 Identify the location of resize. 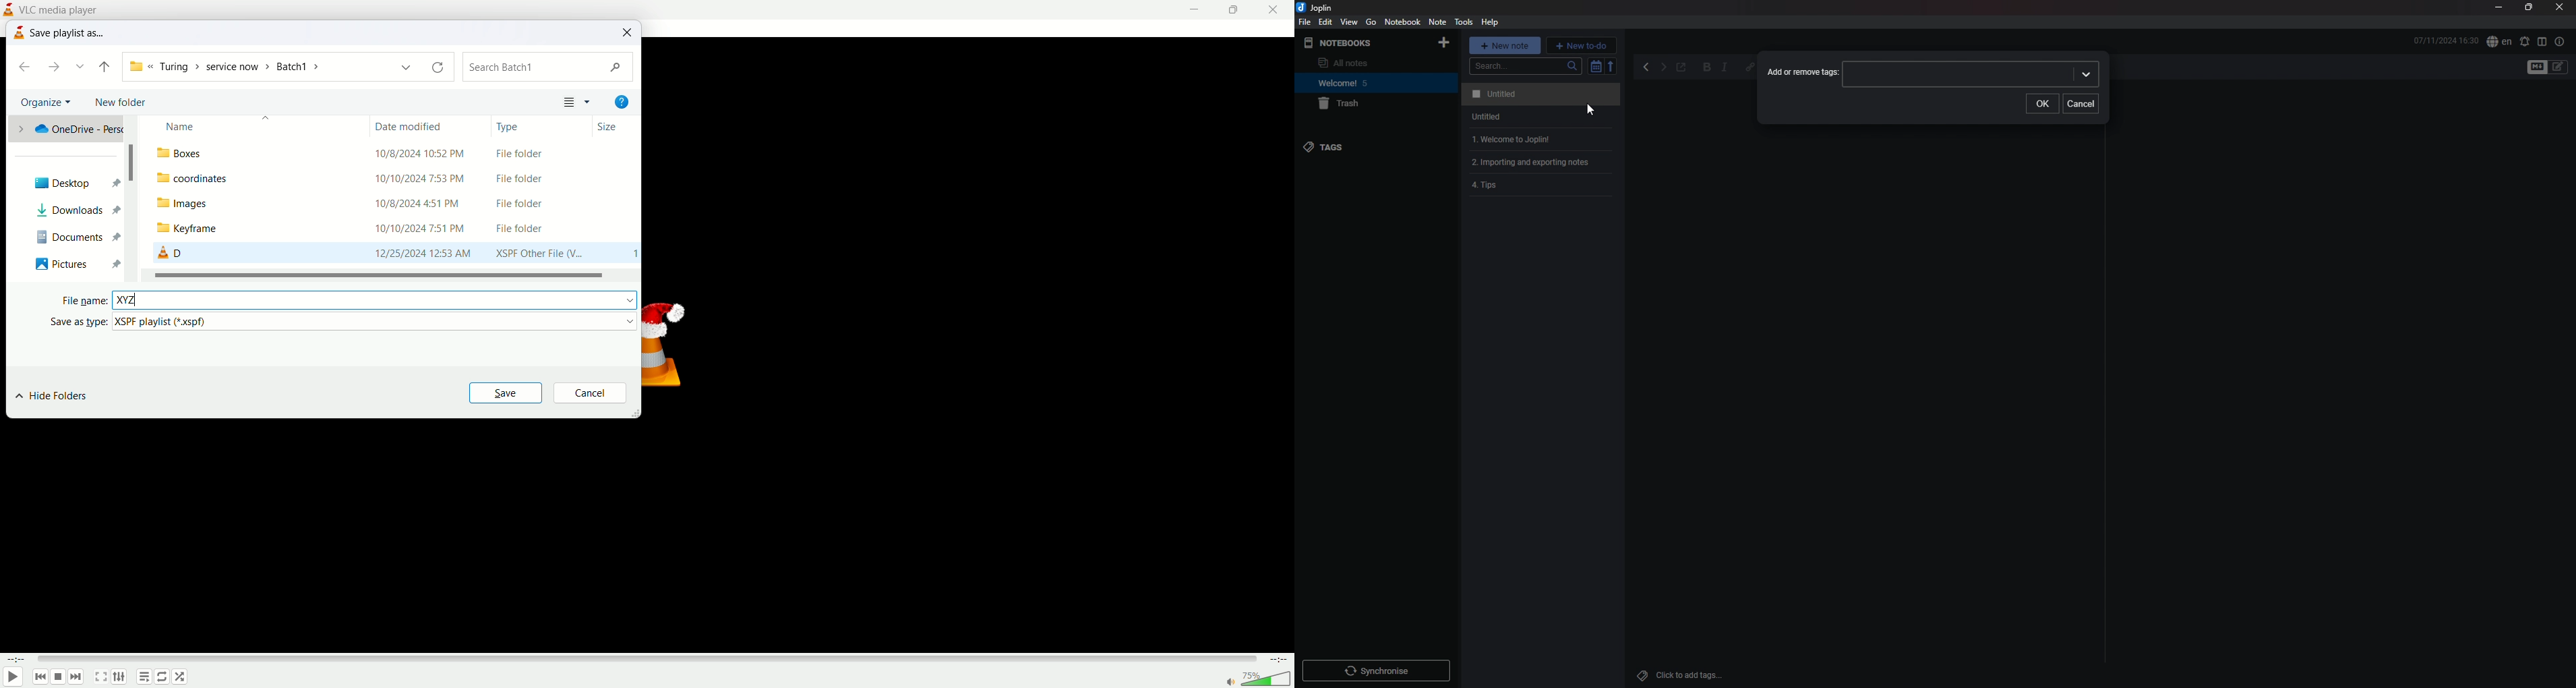
(2528, 8).